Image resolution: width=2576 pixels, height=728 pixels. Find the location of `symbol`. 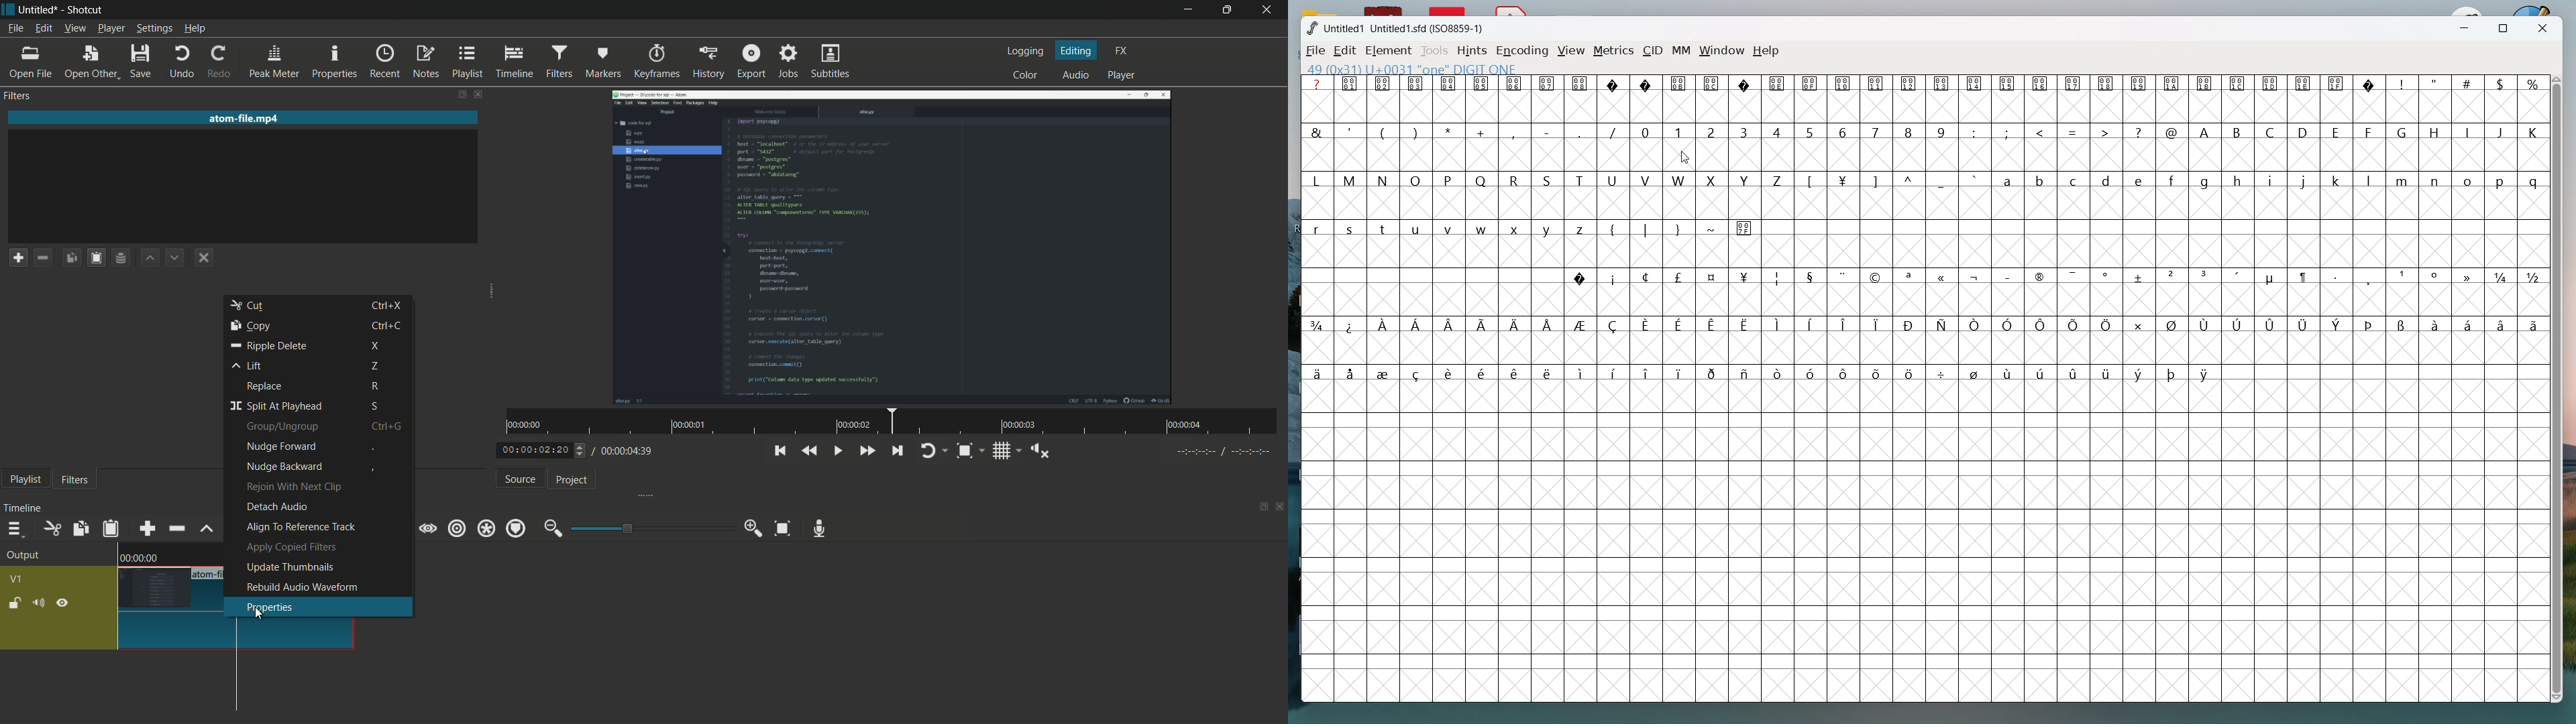

symbol is located at coordinates (1978, 373).